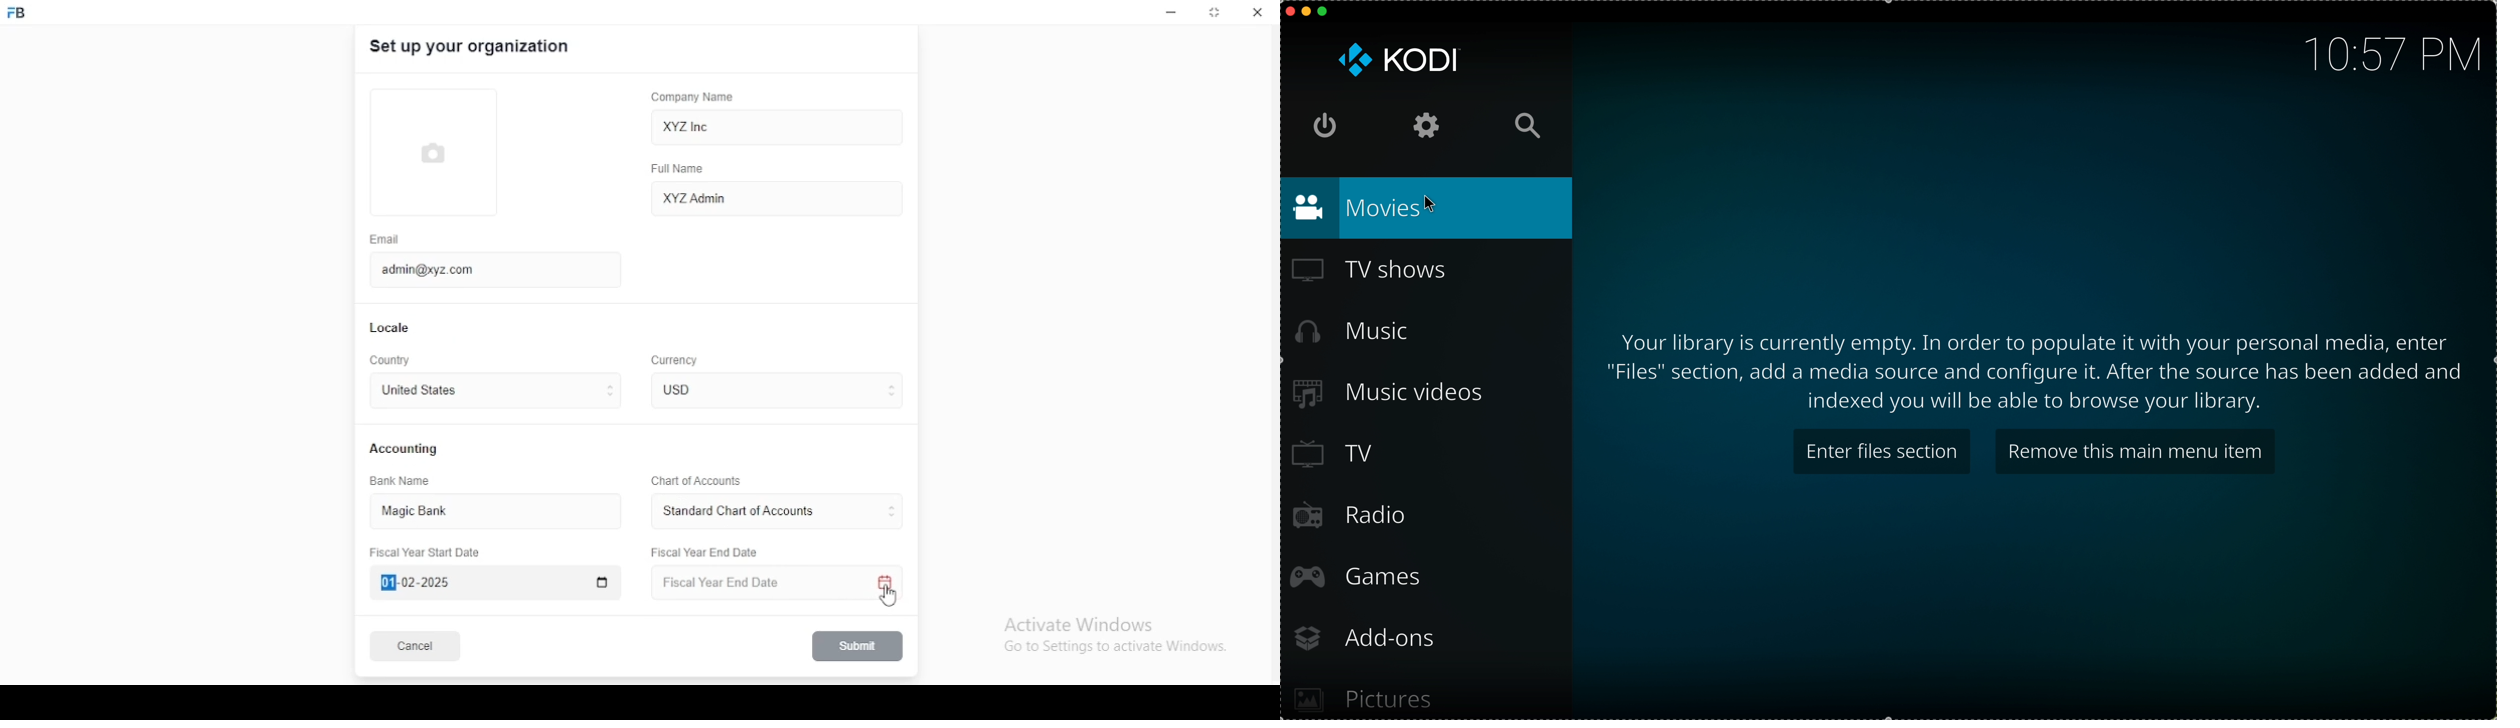 Image resolution: width=2520 pixels, height=728 pixels. Describe the element at coordinates (1255, 12) in the screenshot. I see `close window` at that location.